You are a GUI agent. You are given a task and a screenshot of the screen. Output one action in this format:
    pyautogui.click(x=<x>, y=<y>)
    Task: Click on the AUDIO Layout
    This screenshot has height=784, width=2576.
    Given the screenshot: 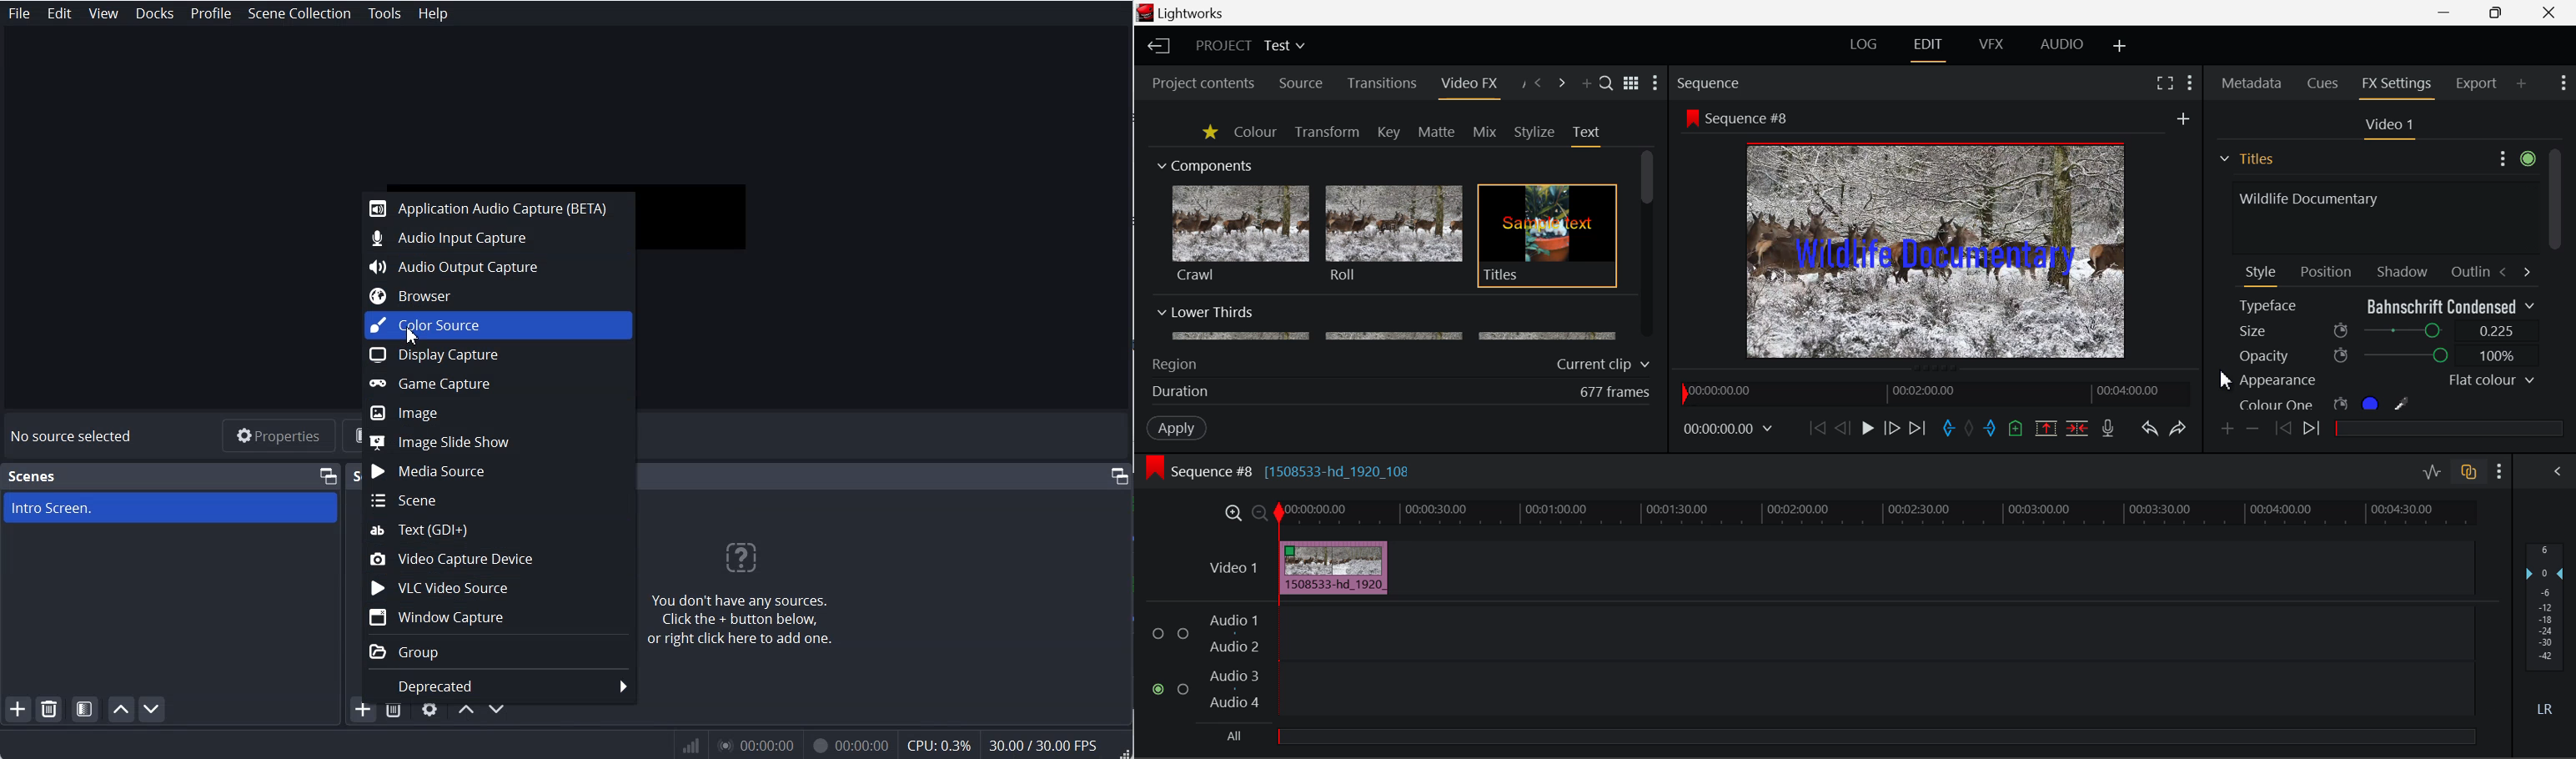 What is the action you would take?
    pyautogui.click(x=2061, y=46)
    